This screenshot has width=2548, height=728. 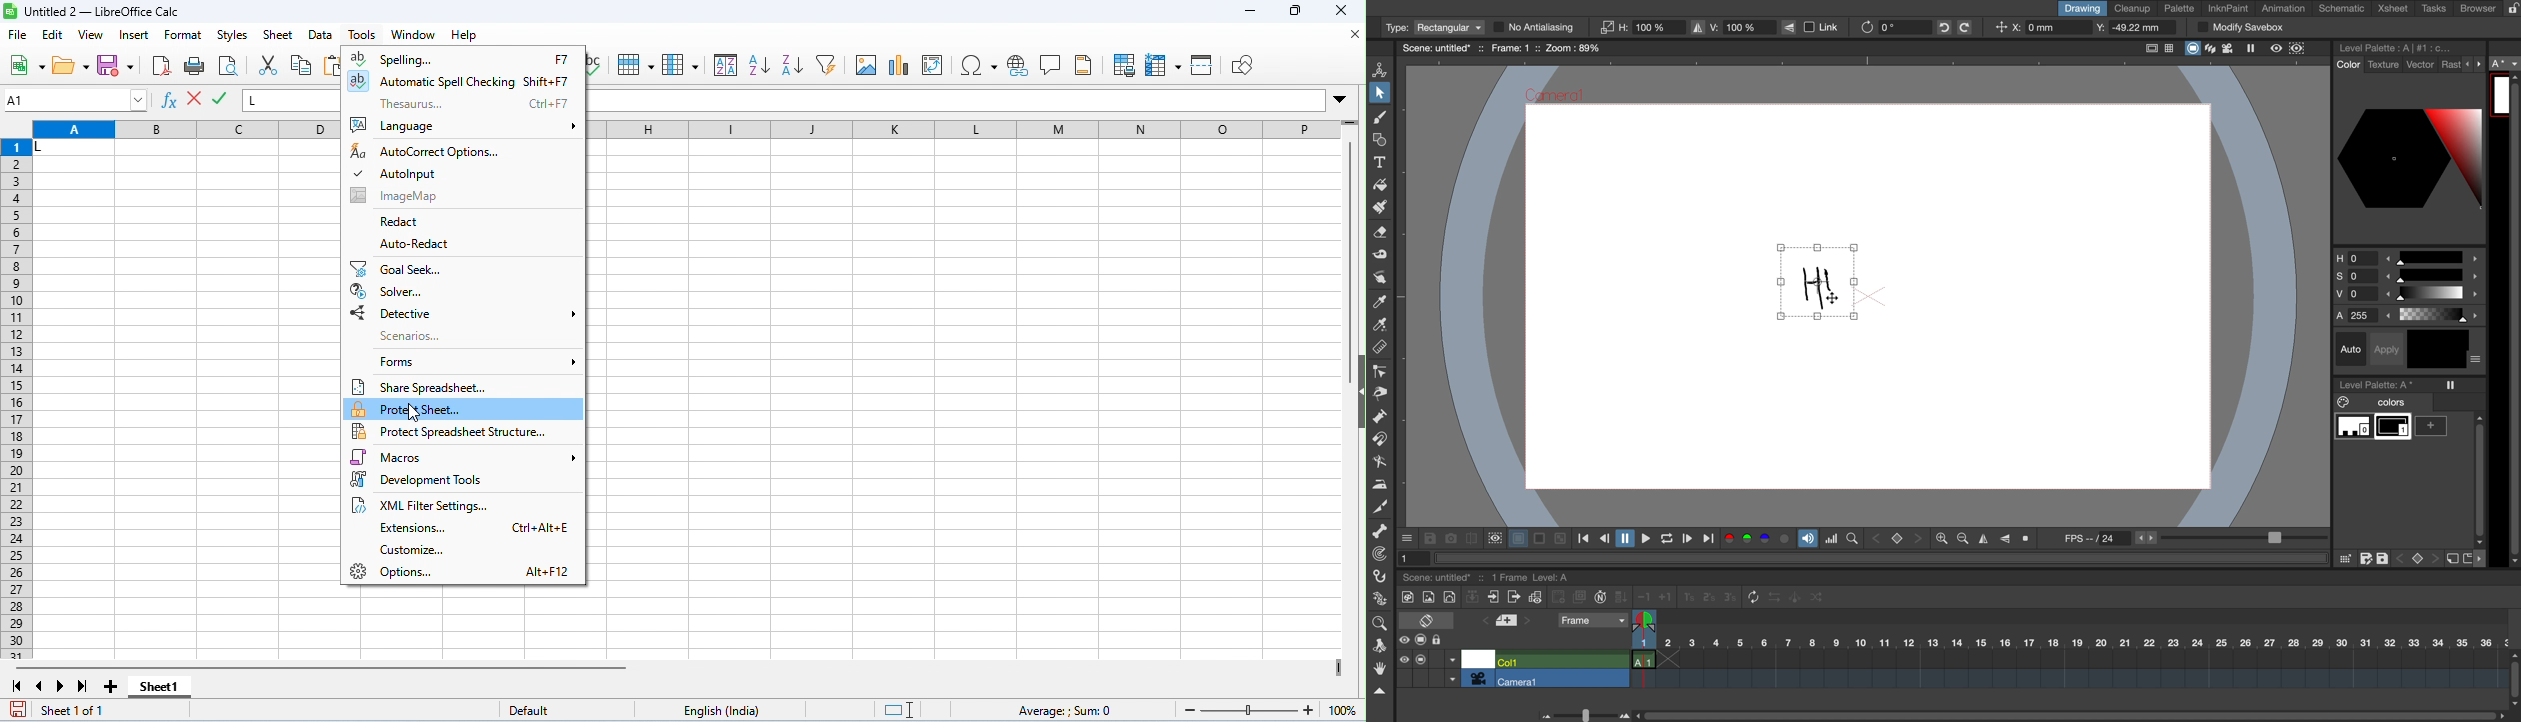 I want to click on minimize, so click(x=1250, y=12).